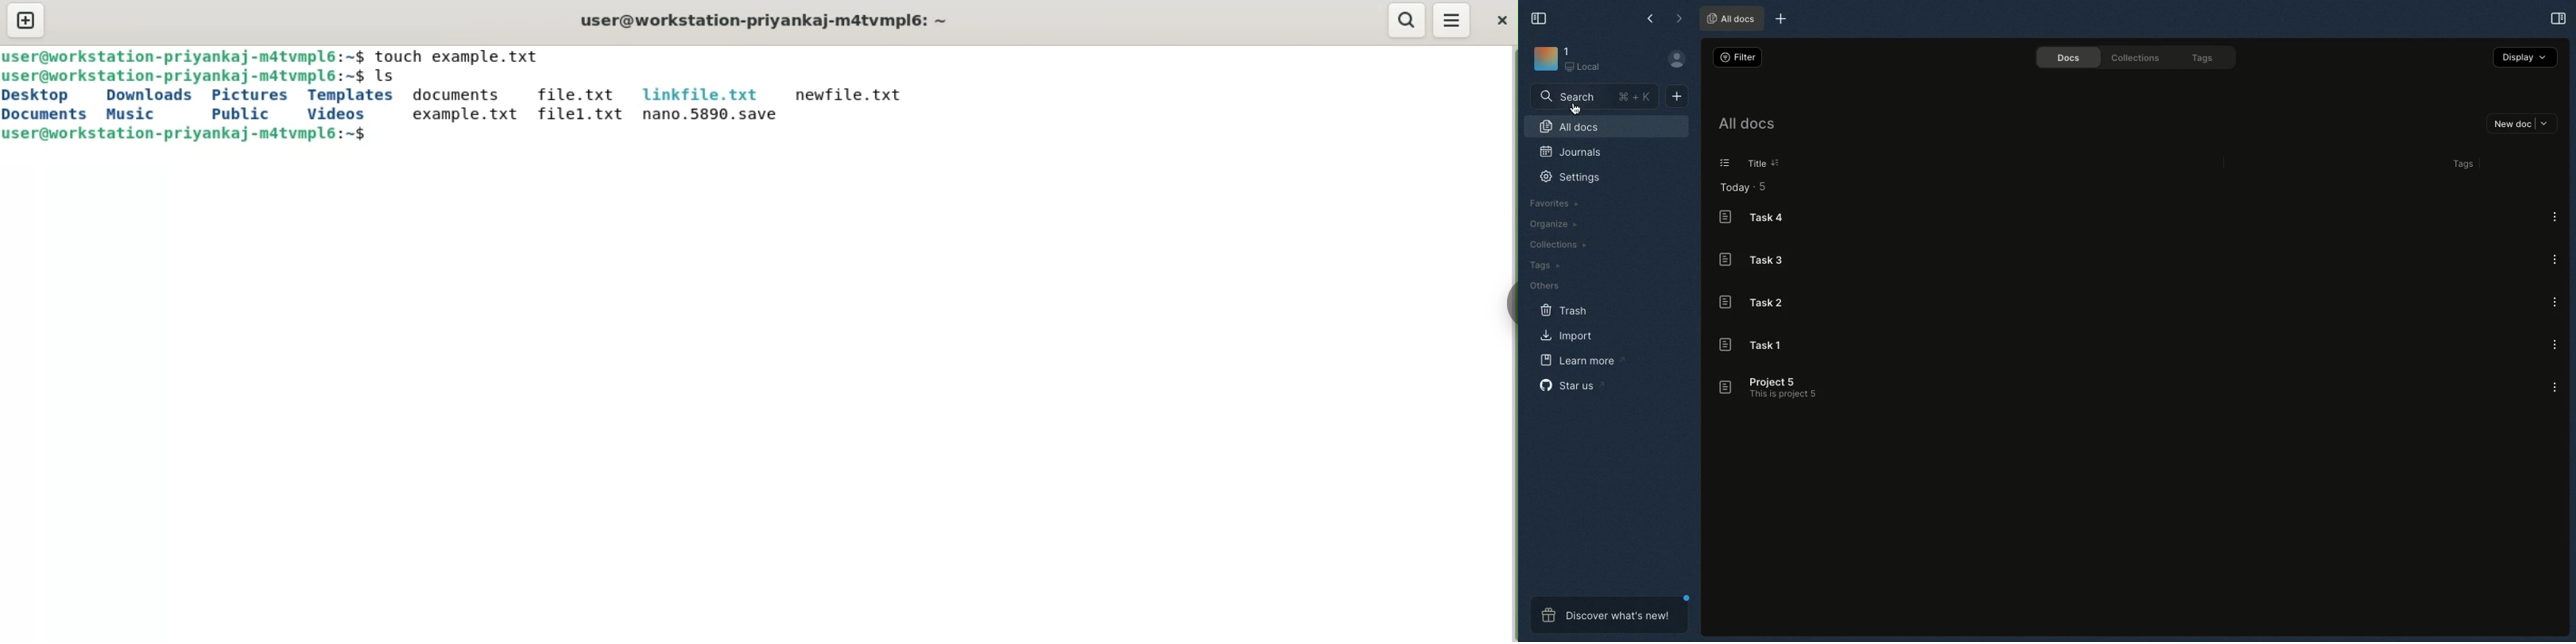 The height and width of the screenshot is (644, 2576). I want to click on Organize, so click(1550, 224).